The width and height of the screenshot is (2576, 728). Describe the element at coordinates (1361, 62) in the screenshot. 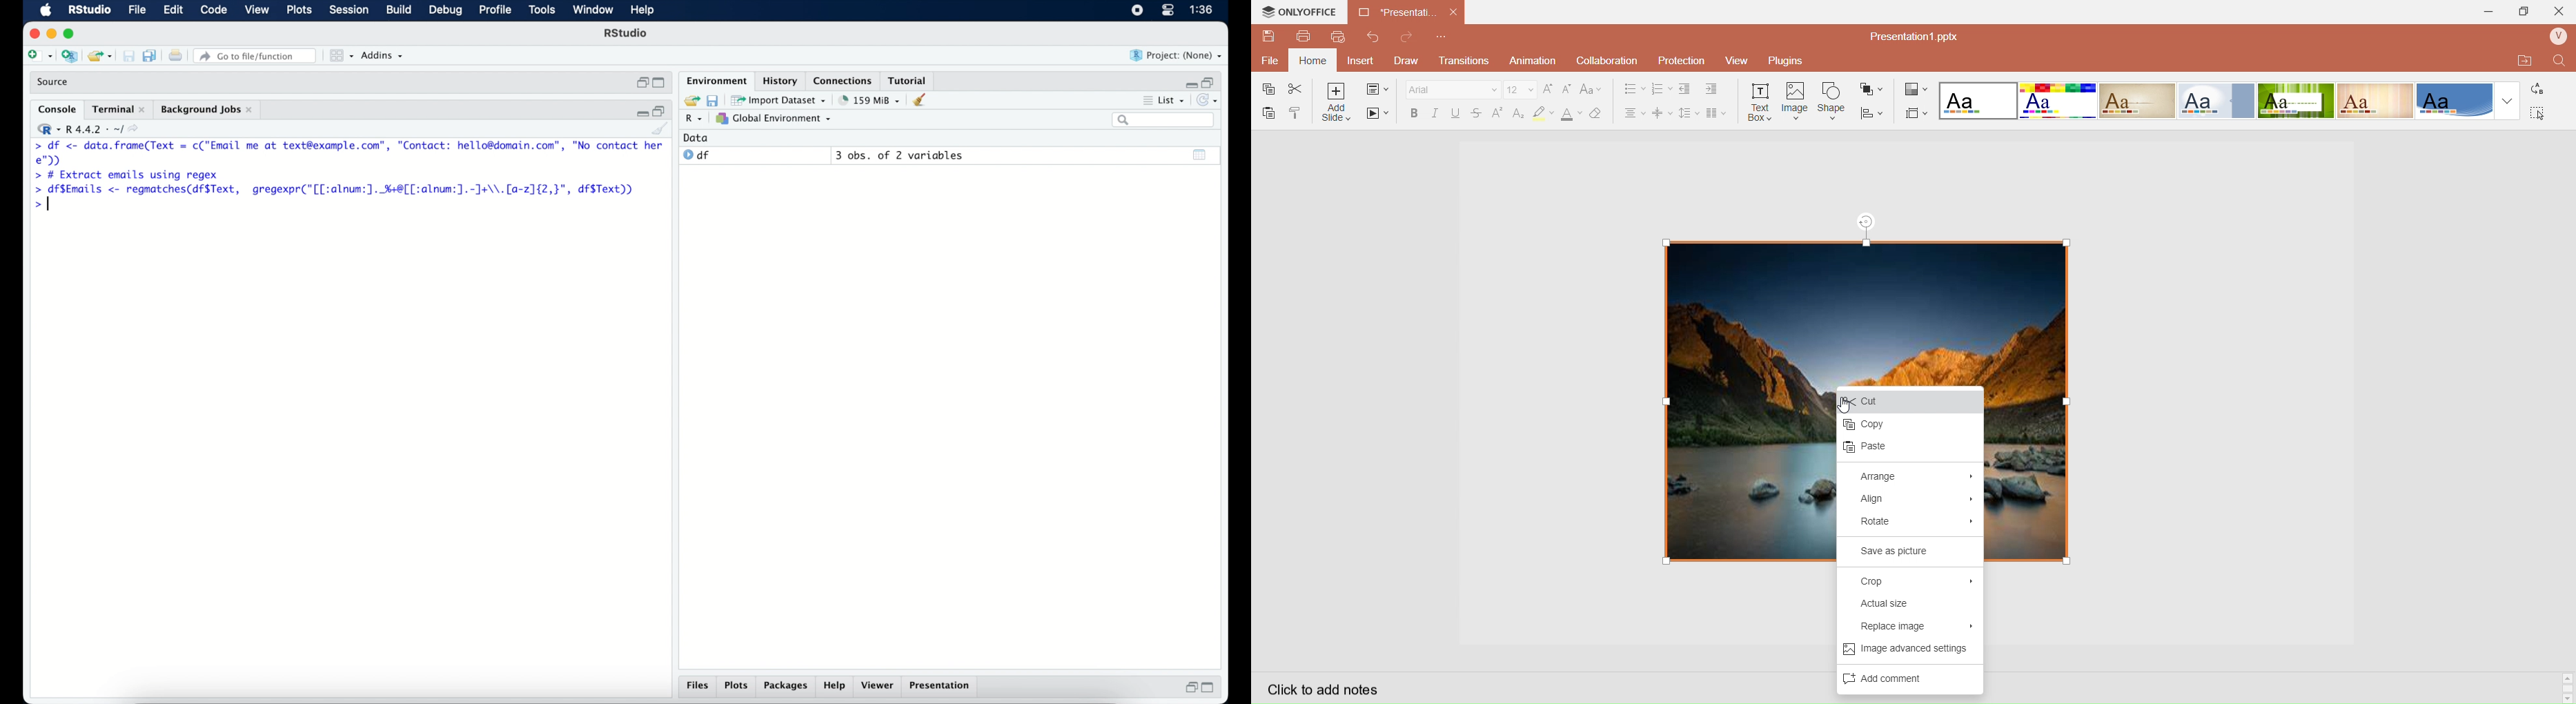

I see `Insert` at that location.